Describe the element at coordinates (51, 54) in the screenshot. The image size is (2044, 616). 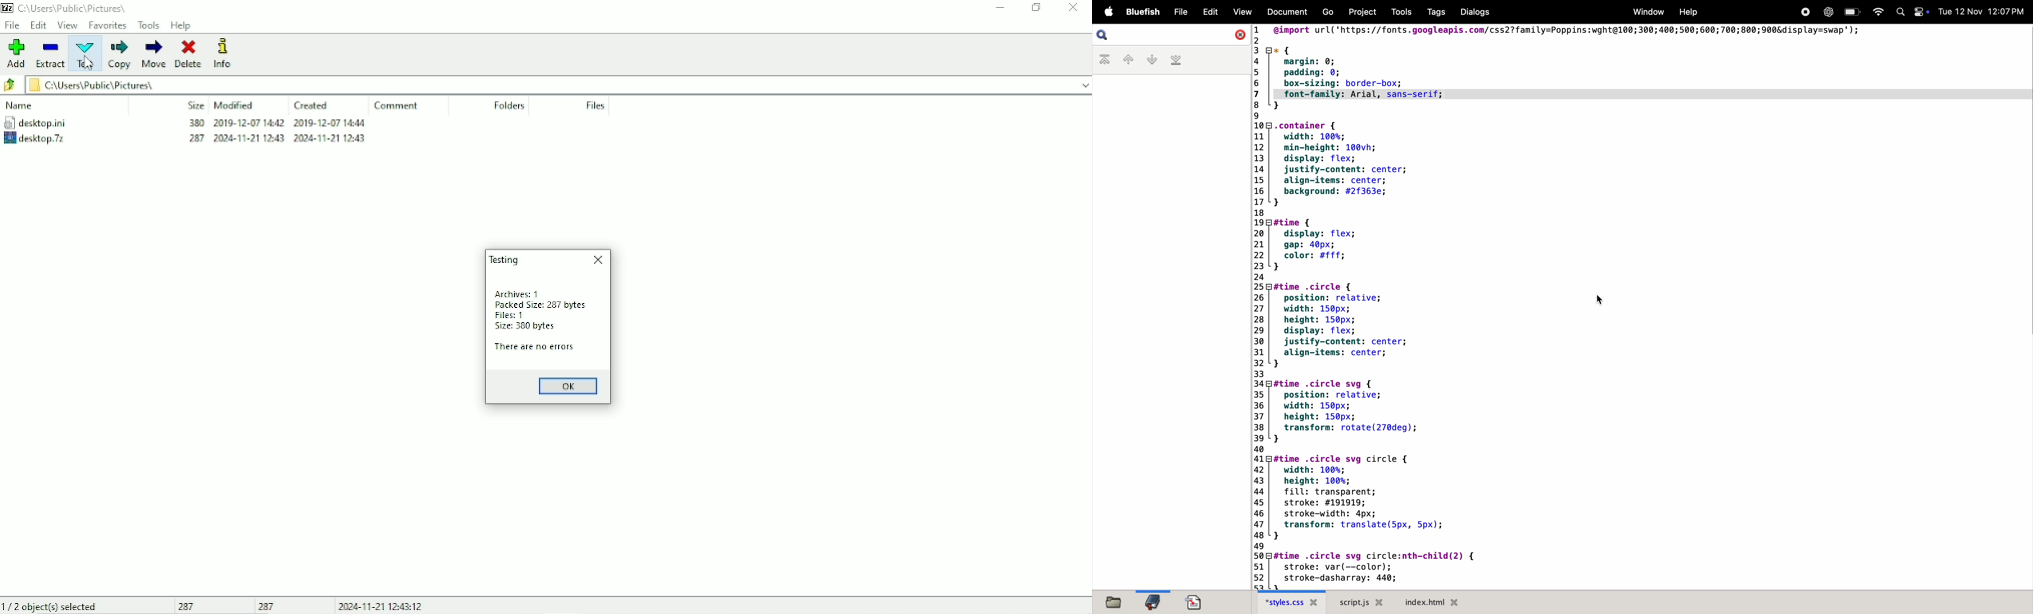
I see `Extract` at that location.